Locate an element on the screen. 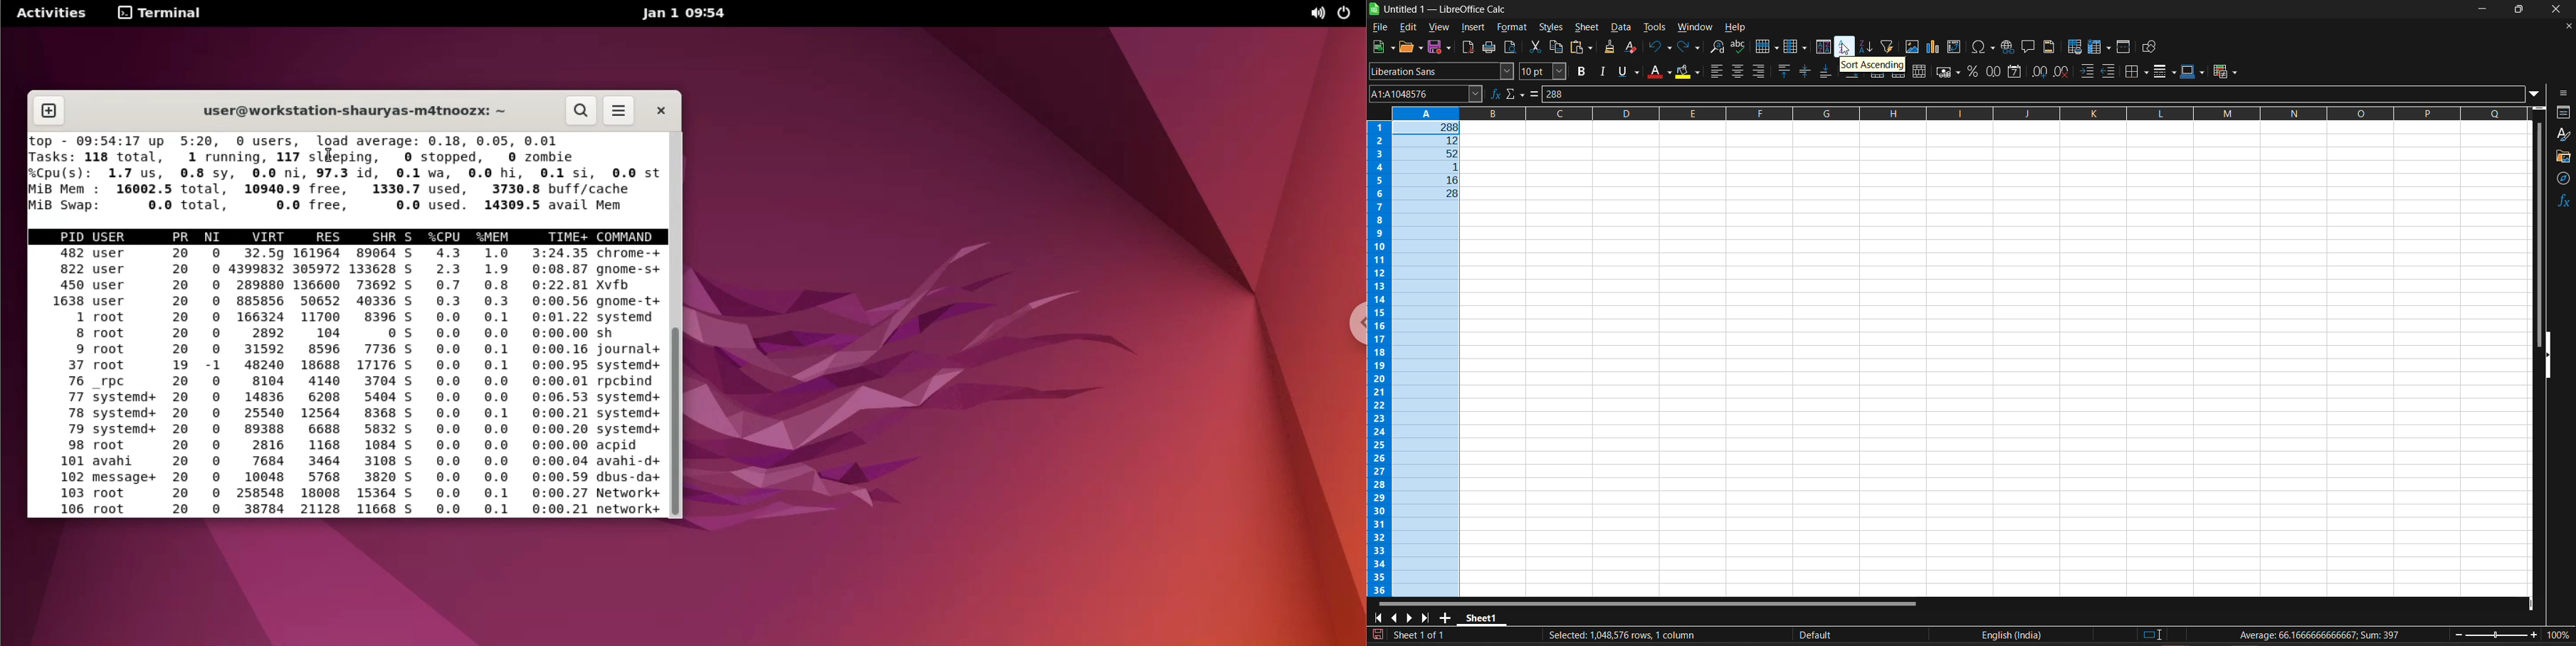 The height and width of the screenshot is (672, 2576). borders is located at coordinates (2137, 71).